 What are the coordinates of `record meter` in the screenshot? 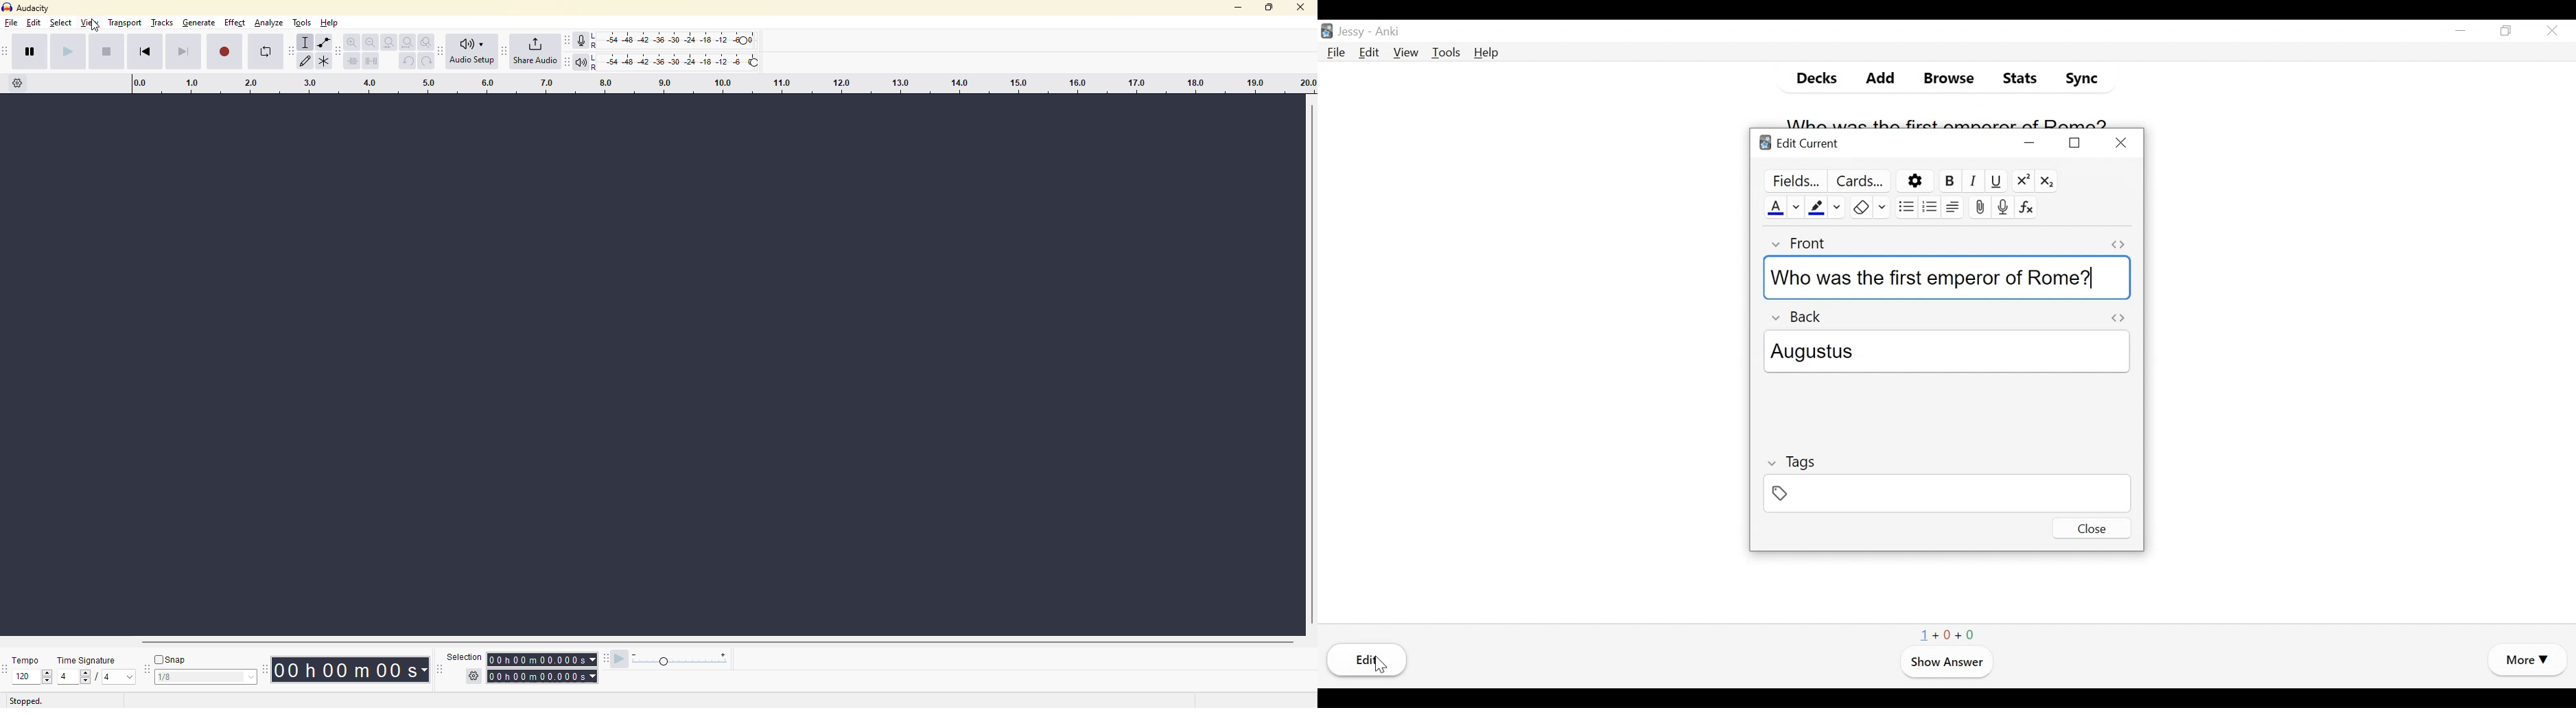 It's located at (585, 39).